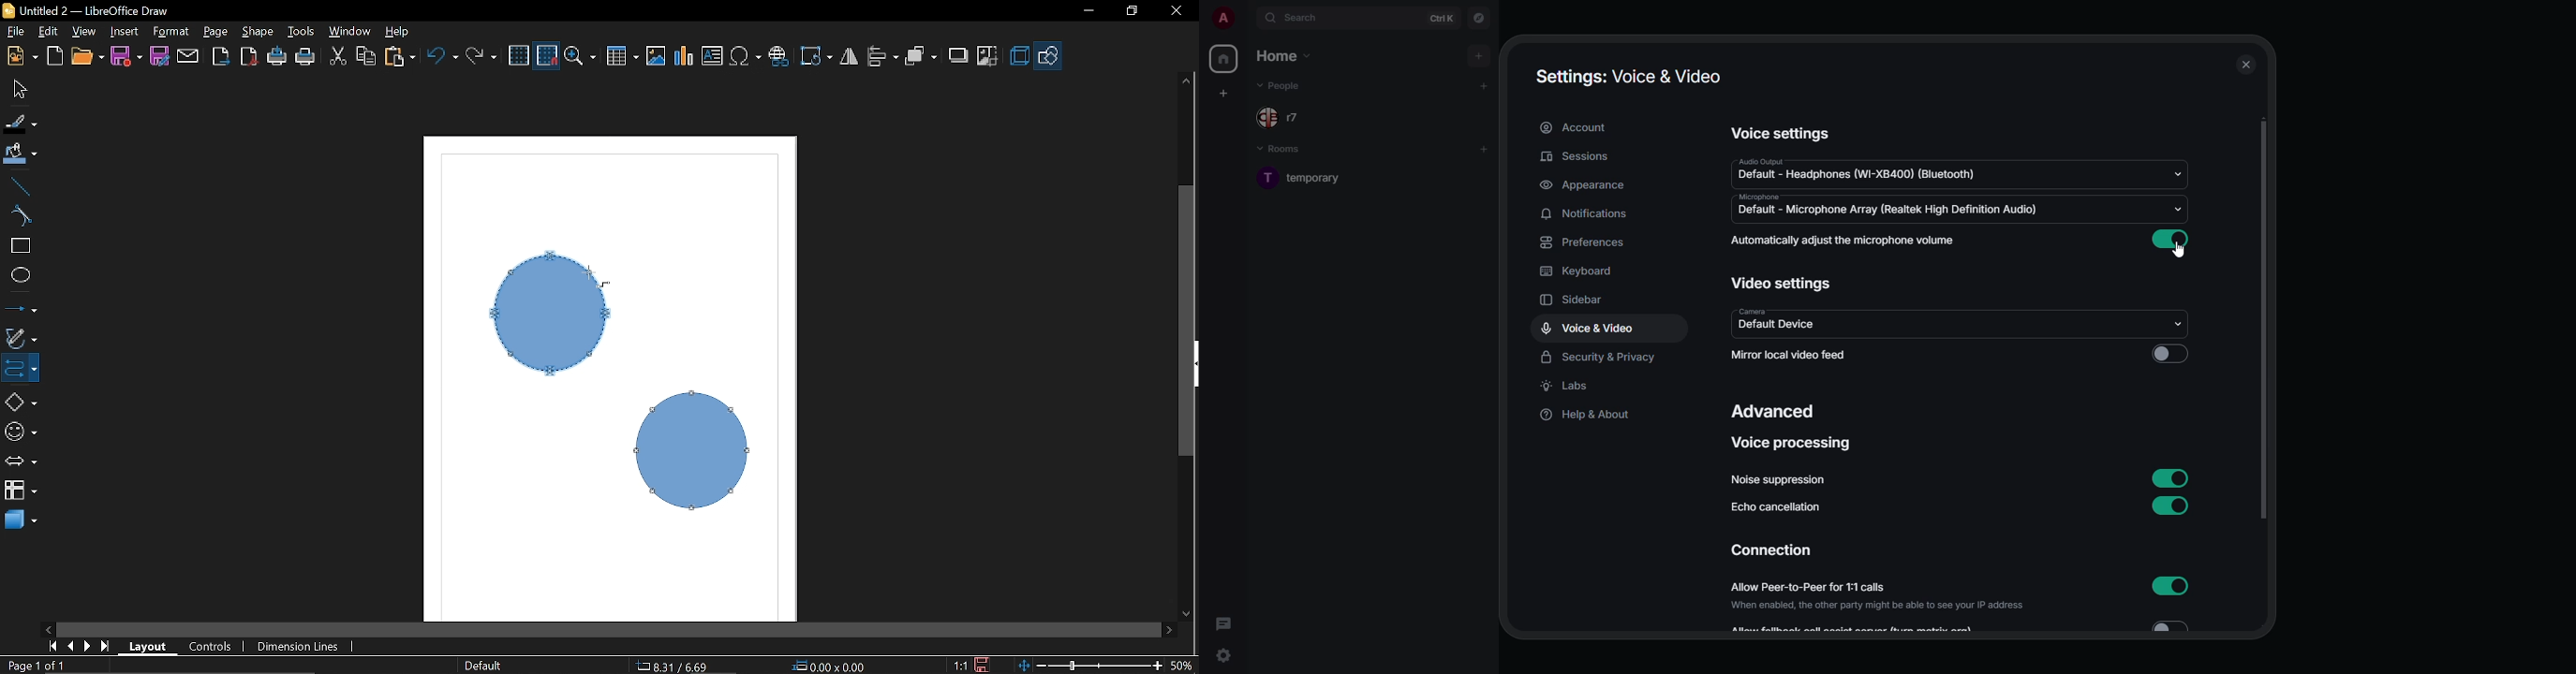 This screenshot has height=700, width=2576. What do you see at coordinates (780, 57) in the screenshot?
I see `Insert hyperlink` at bounding box center [780, 57].